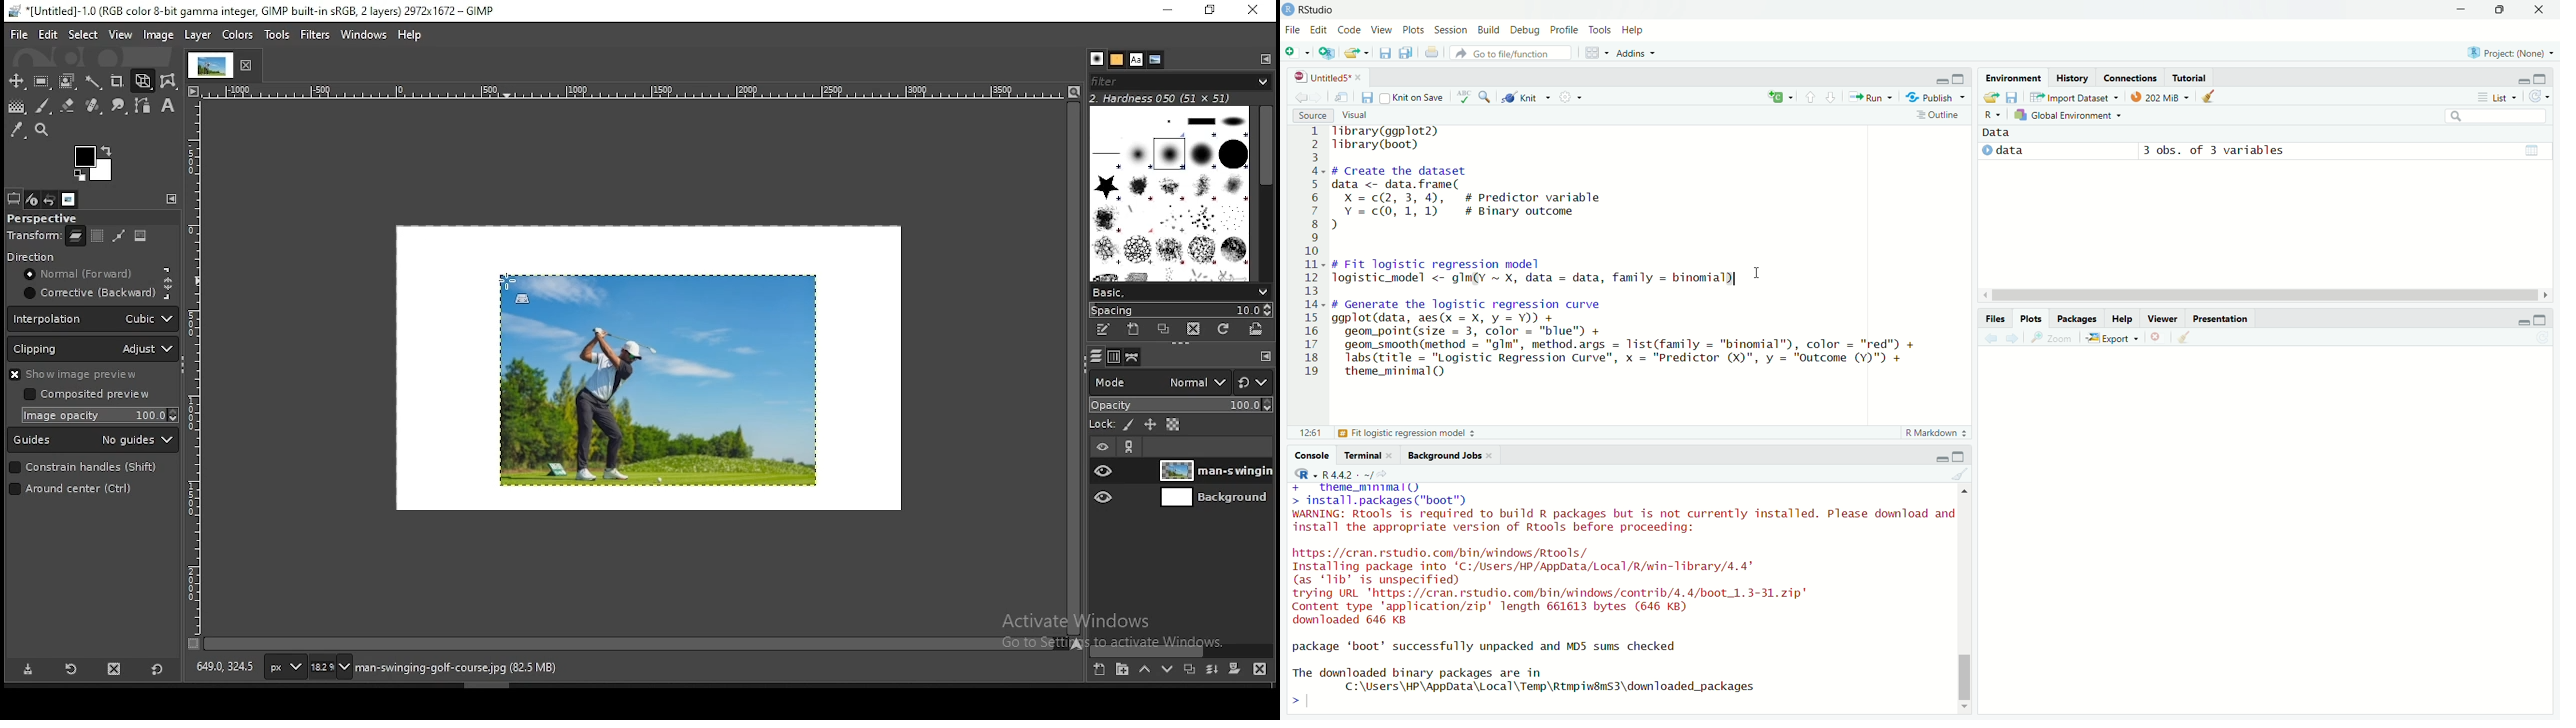 Image resolution: width=2576 pixels, height=728 pixels. What do you see at coordinates (2113, 337) in the screenshot?
I see `Export` at bounding box center [2113, 337].